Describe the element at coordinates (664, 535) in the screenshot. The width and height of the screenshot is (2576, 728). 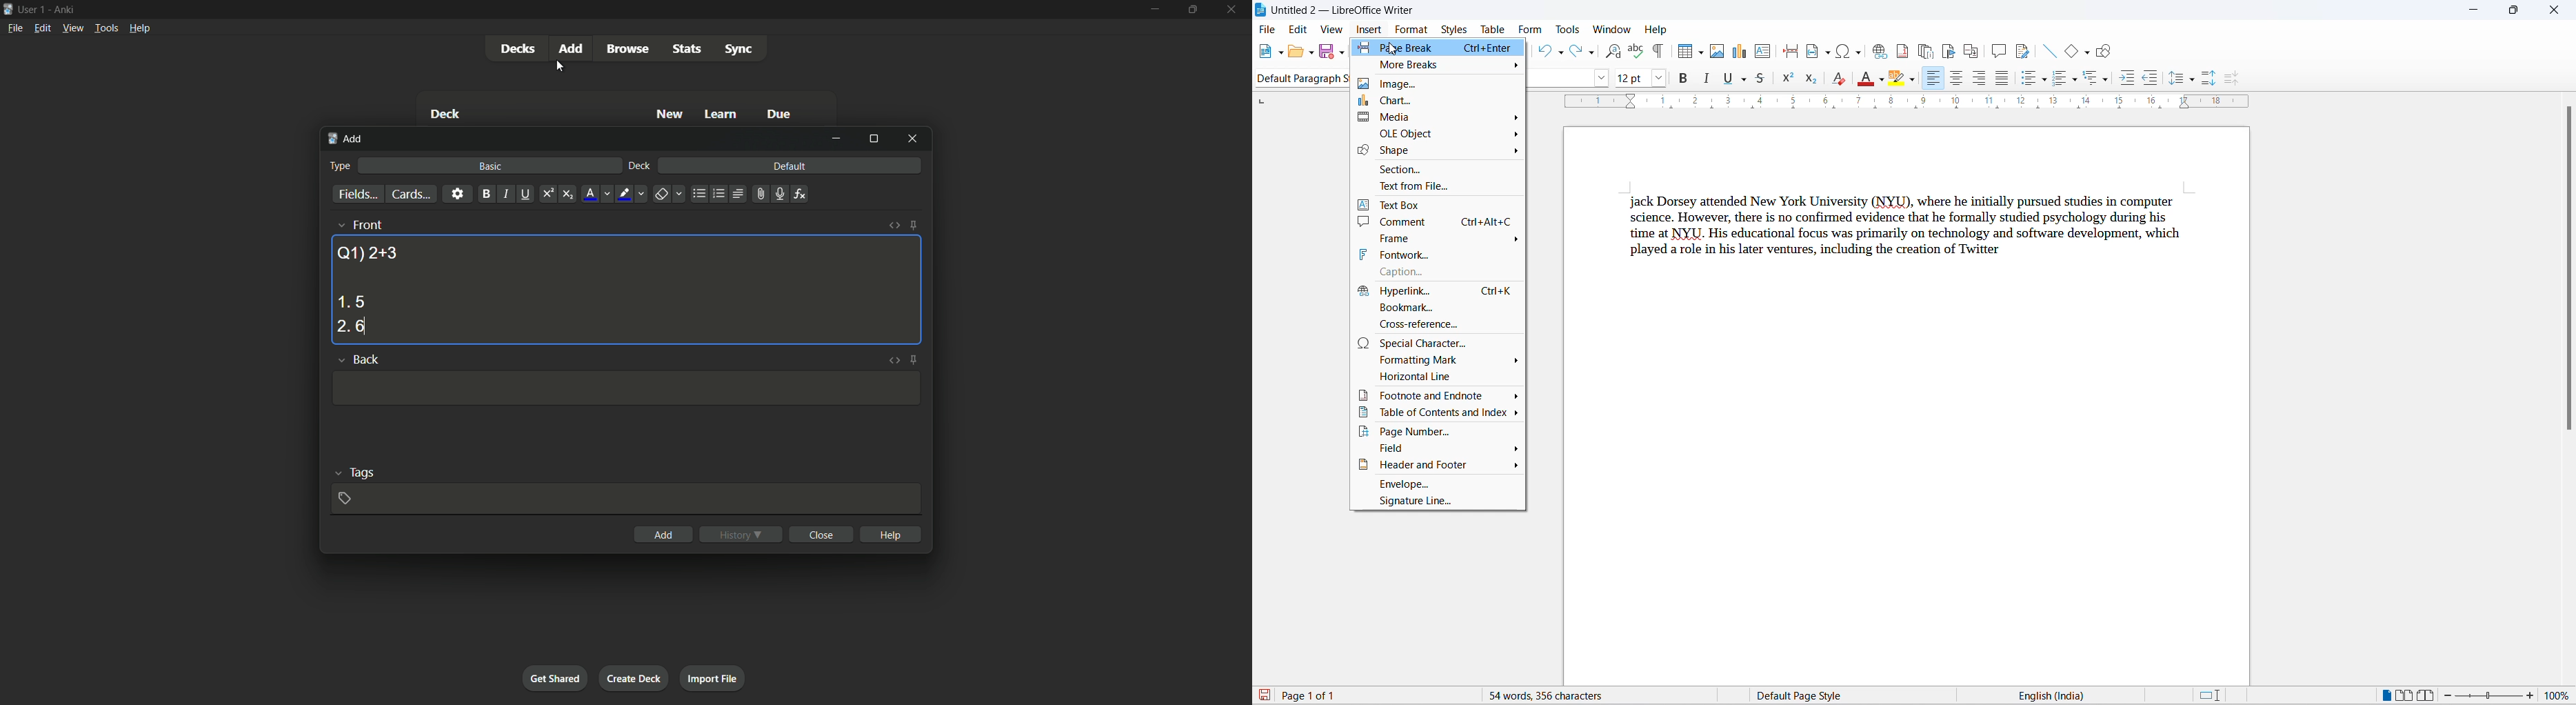
I see `add` at that location.